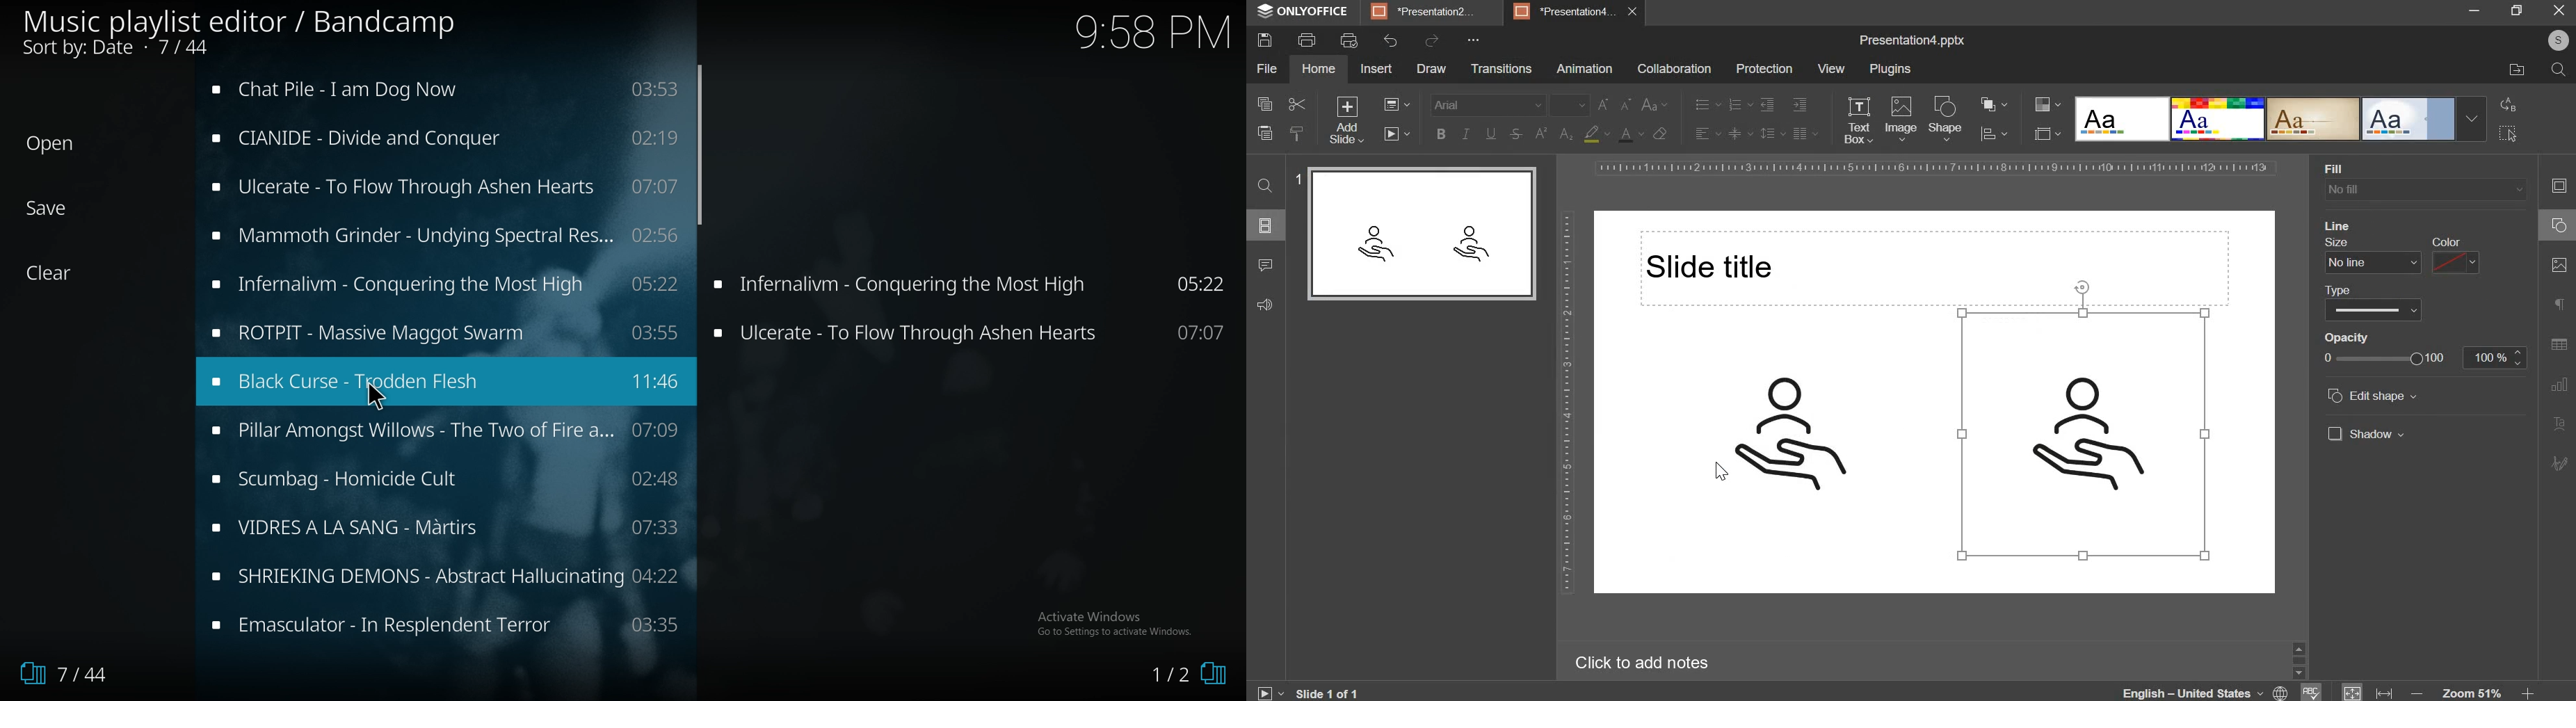 This screenshot has width=2576, height=728. Describe the element at coordinates (1402, 107) in the screenshot. I see `change slide layout` at that location.